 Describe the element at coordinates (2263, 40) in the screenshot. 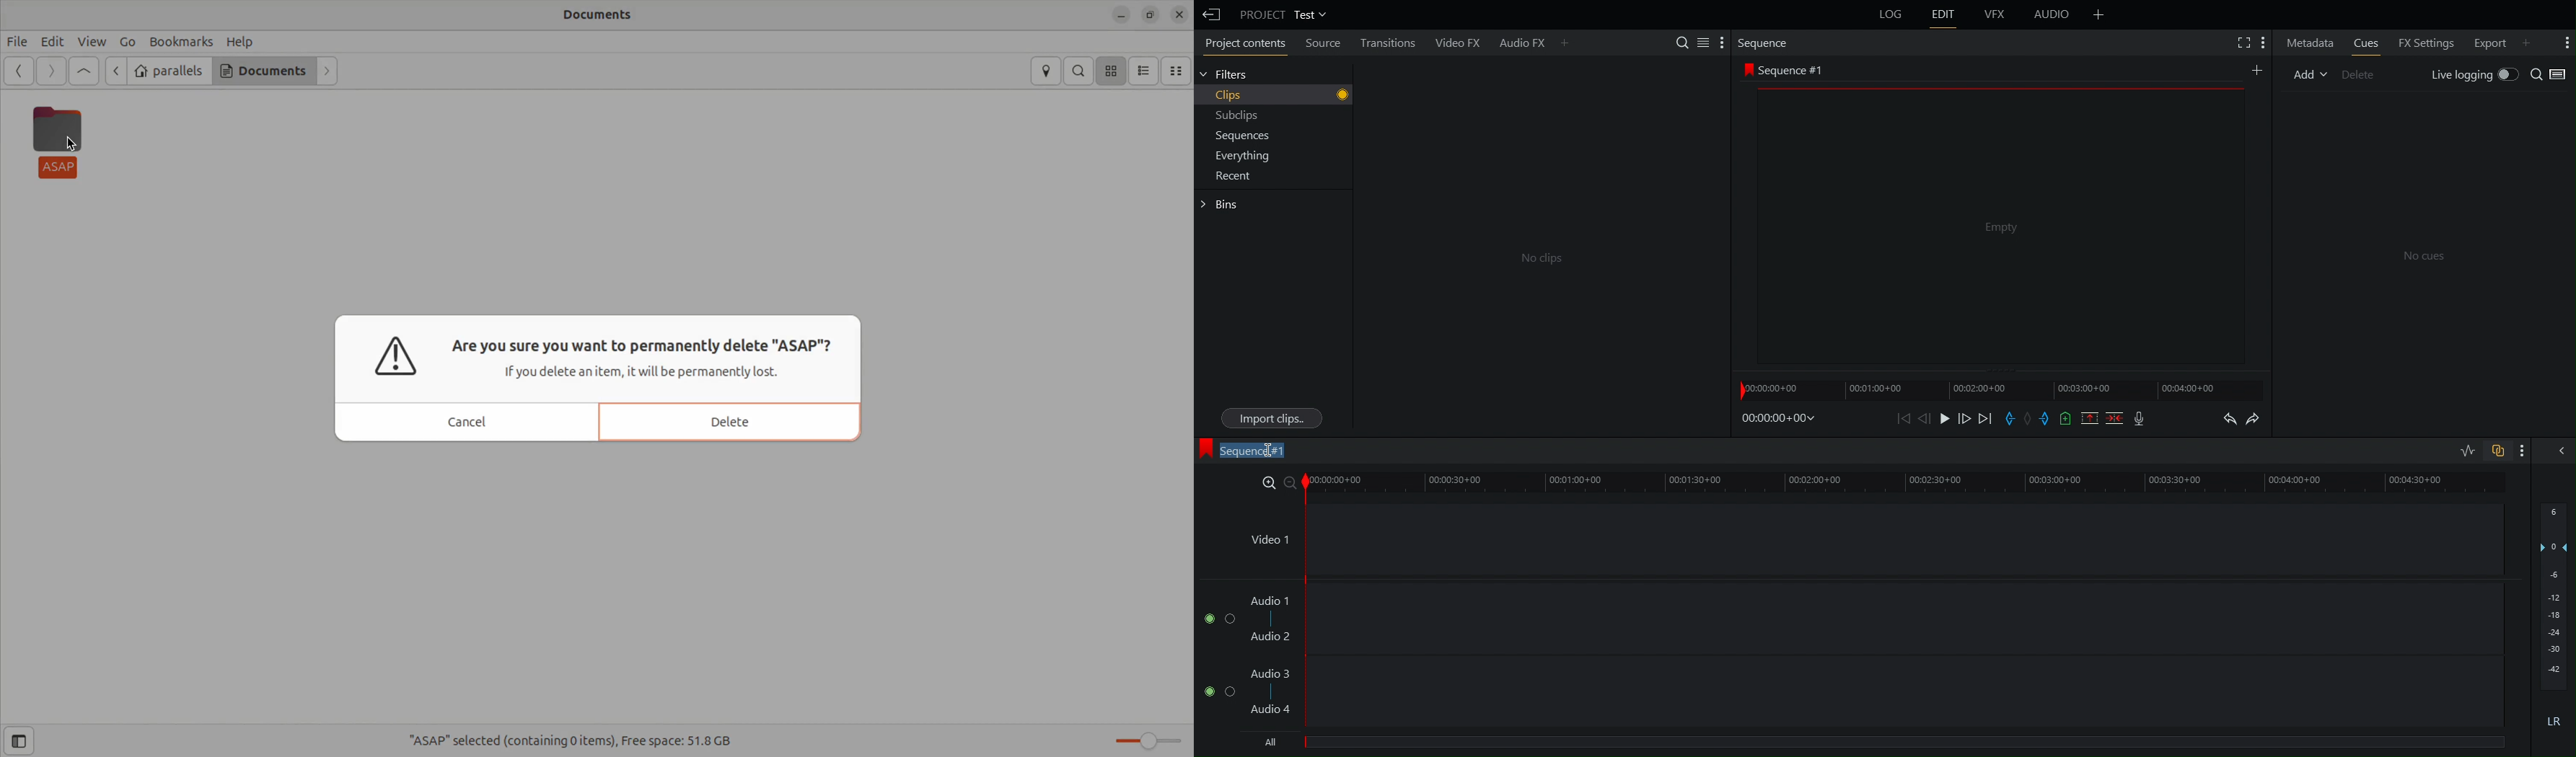

I see `Settings` at that location.